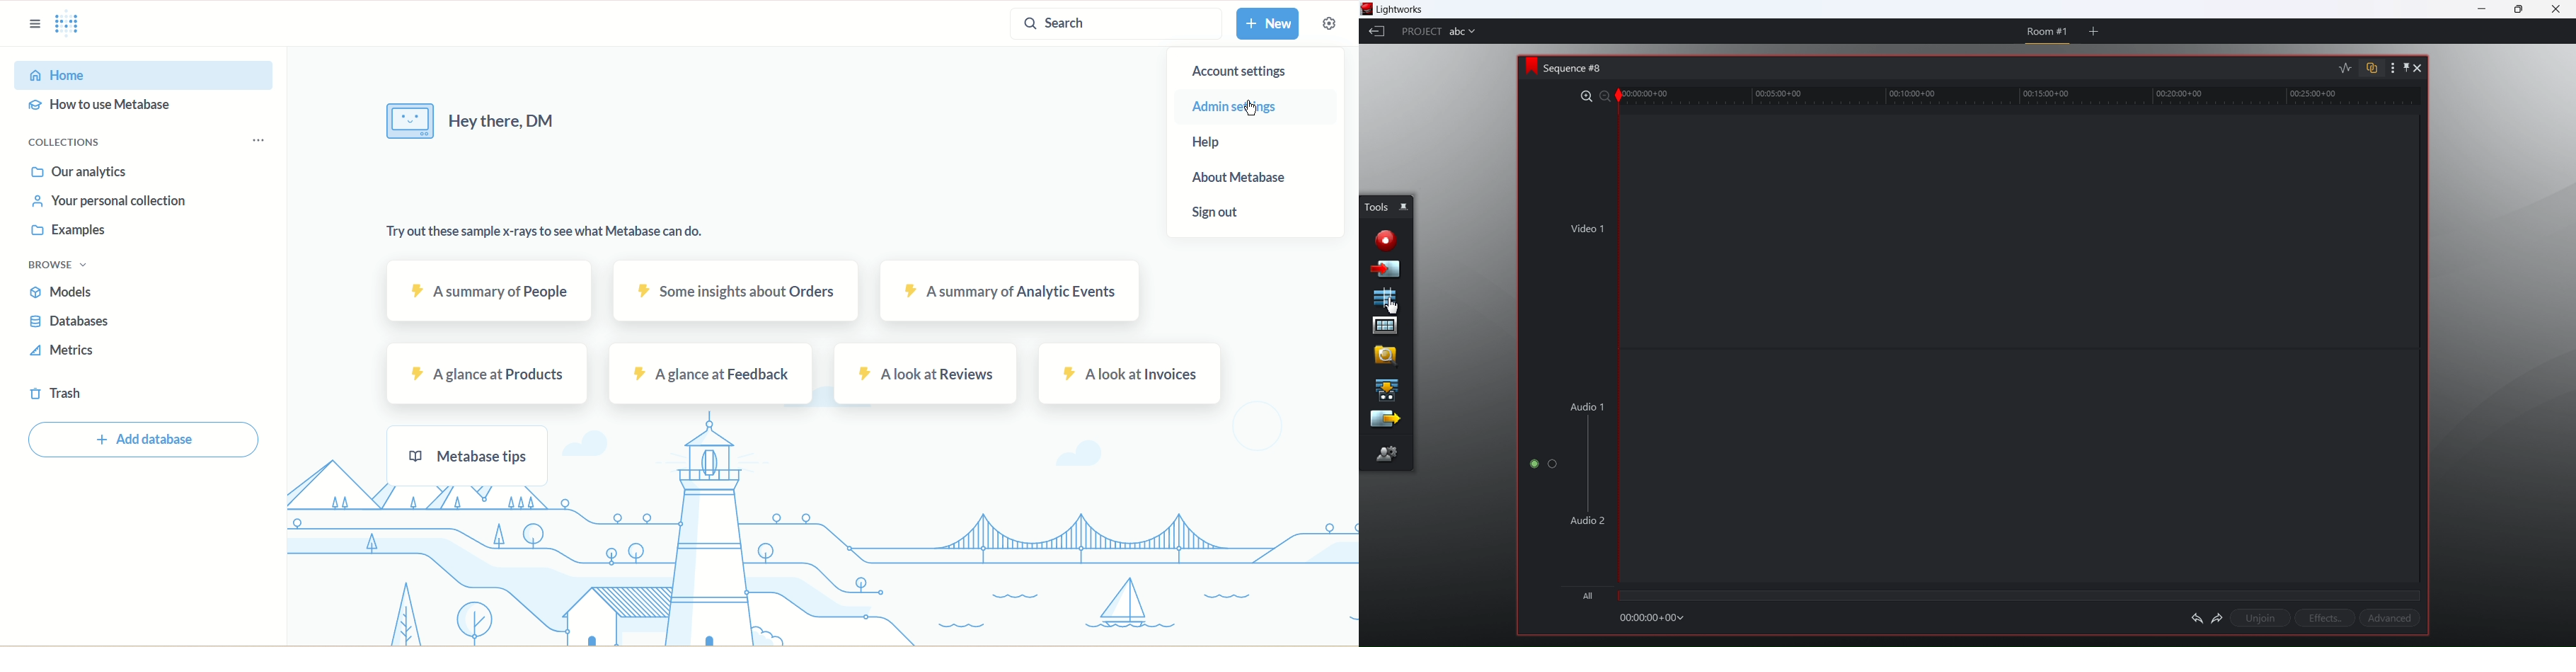 This screenshot has width=2576, height=672. What do you see at coordinates (1602, 96) in the screenshot?
I see `zoom out` at bounding box center [1602, 96].